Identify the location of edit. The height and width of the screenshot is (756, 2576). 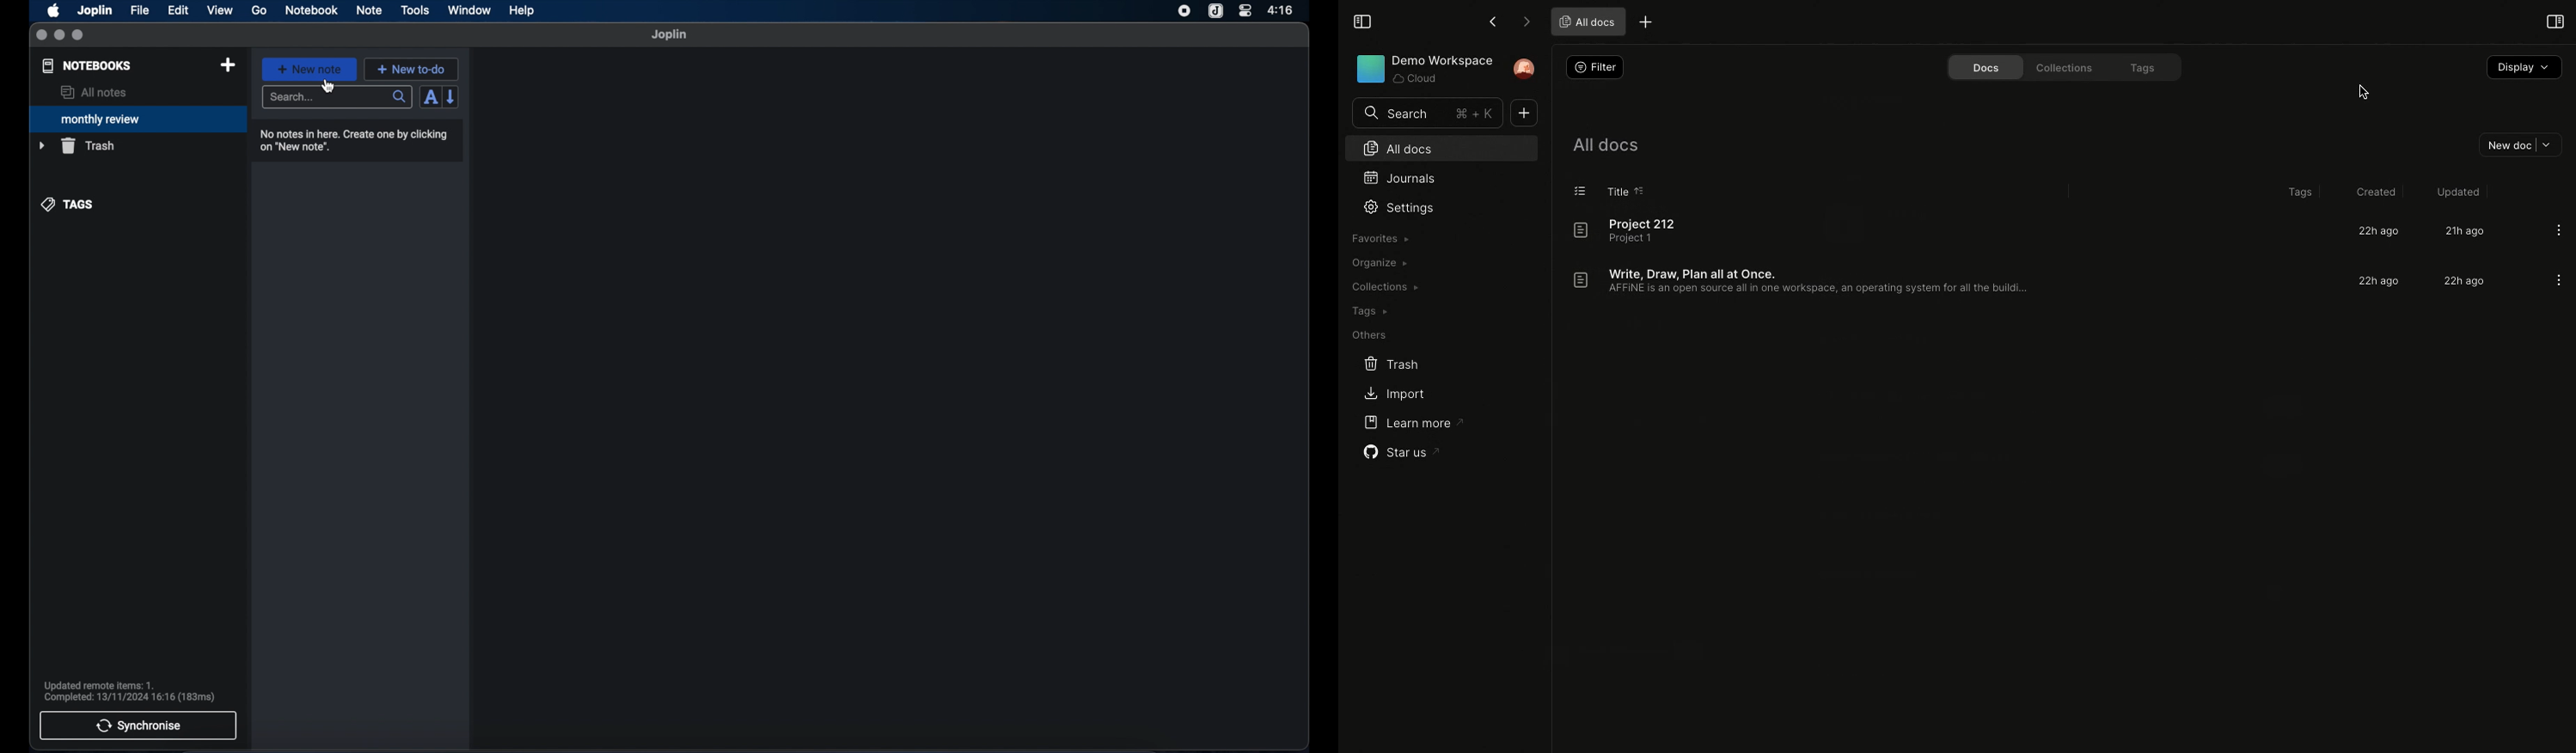
(179, 10).